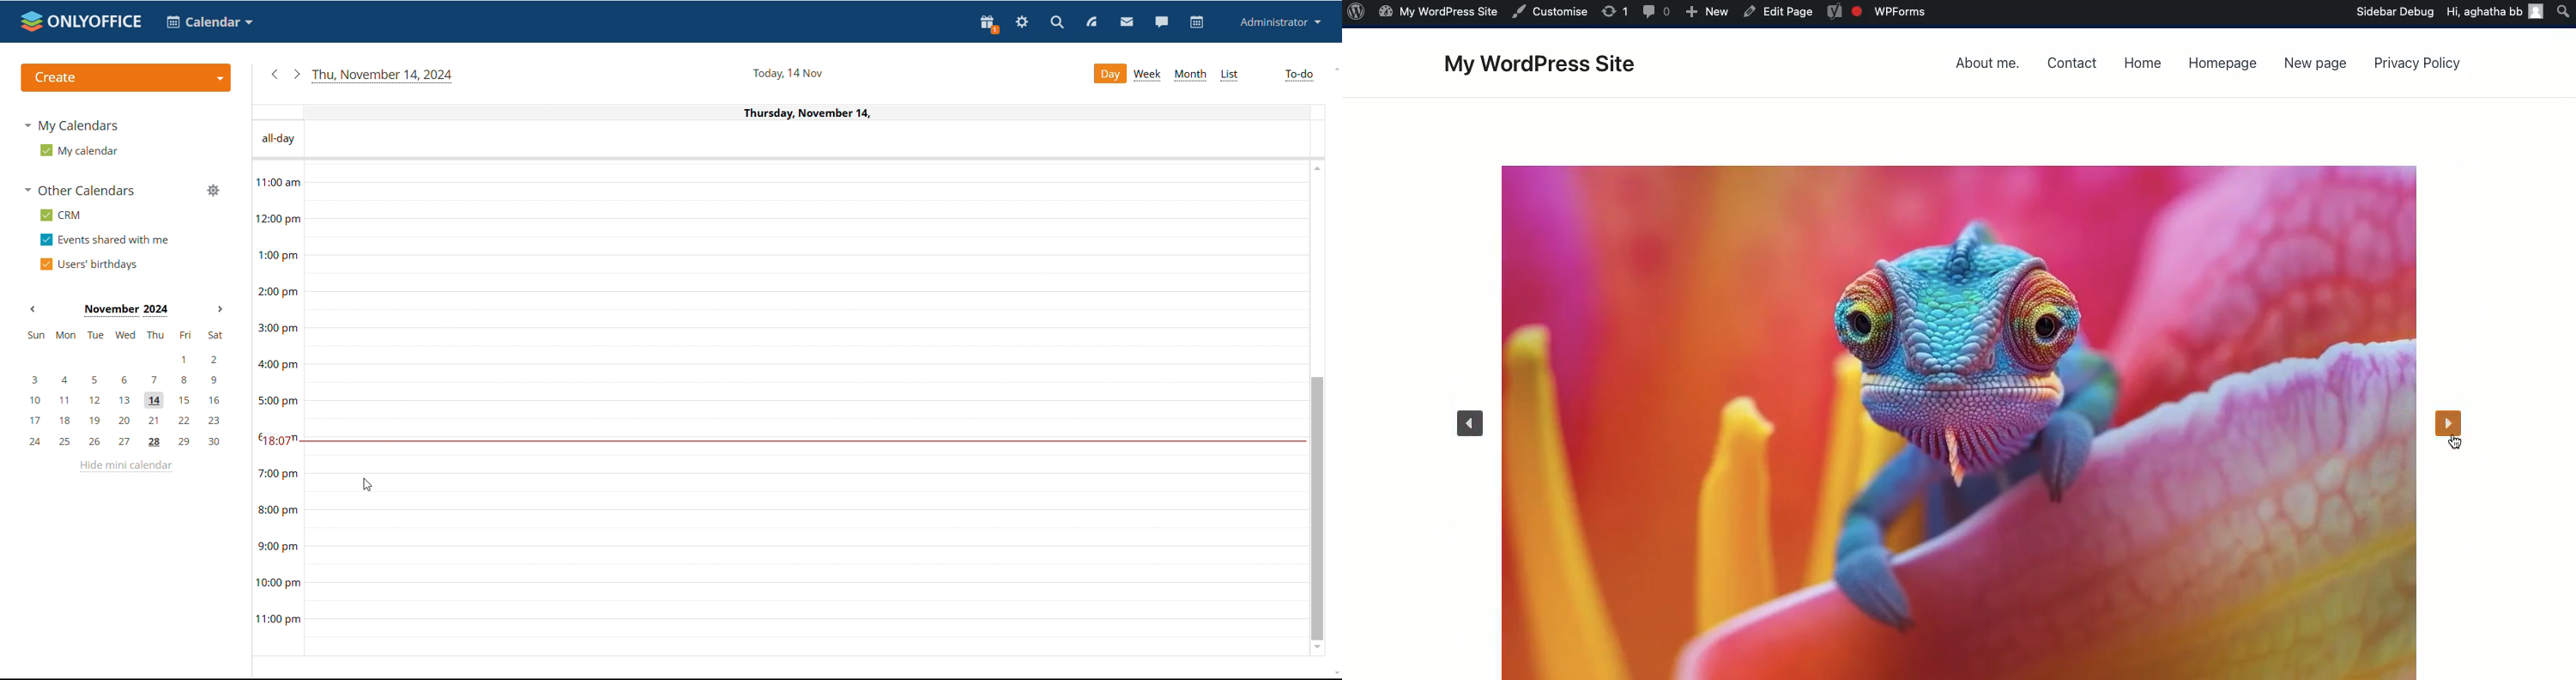  Describe the element at coordinates (1878, 12) in the screenshot. I see `wpforms` at that location.